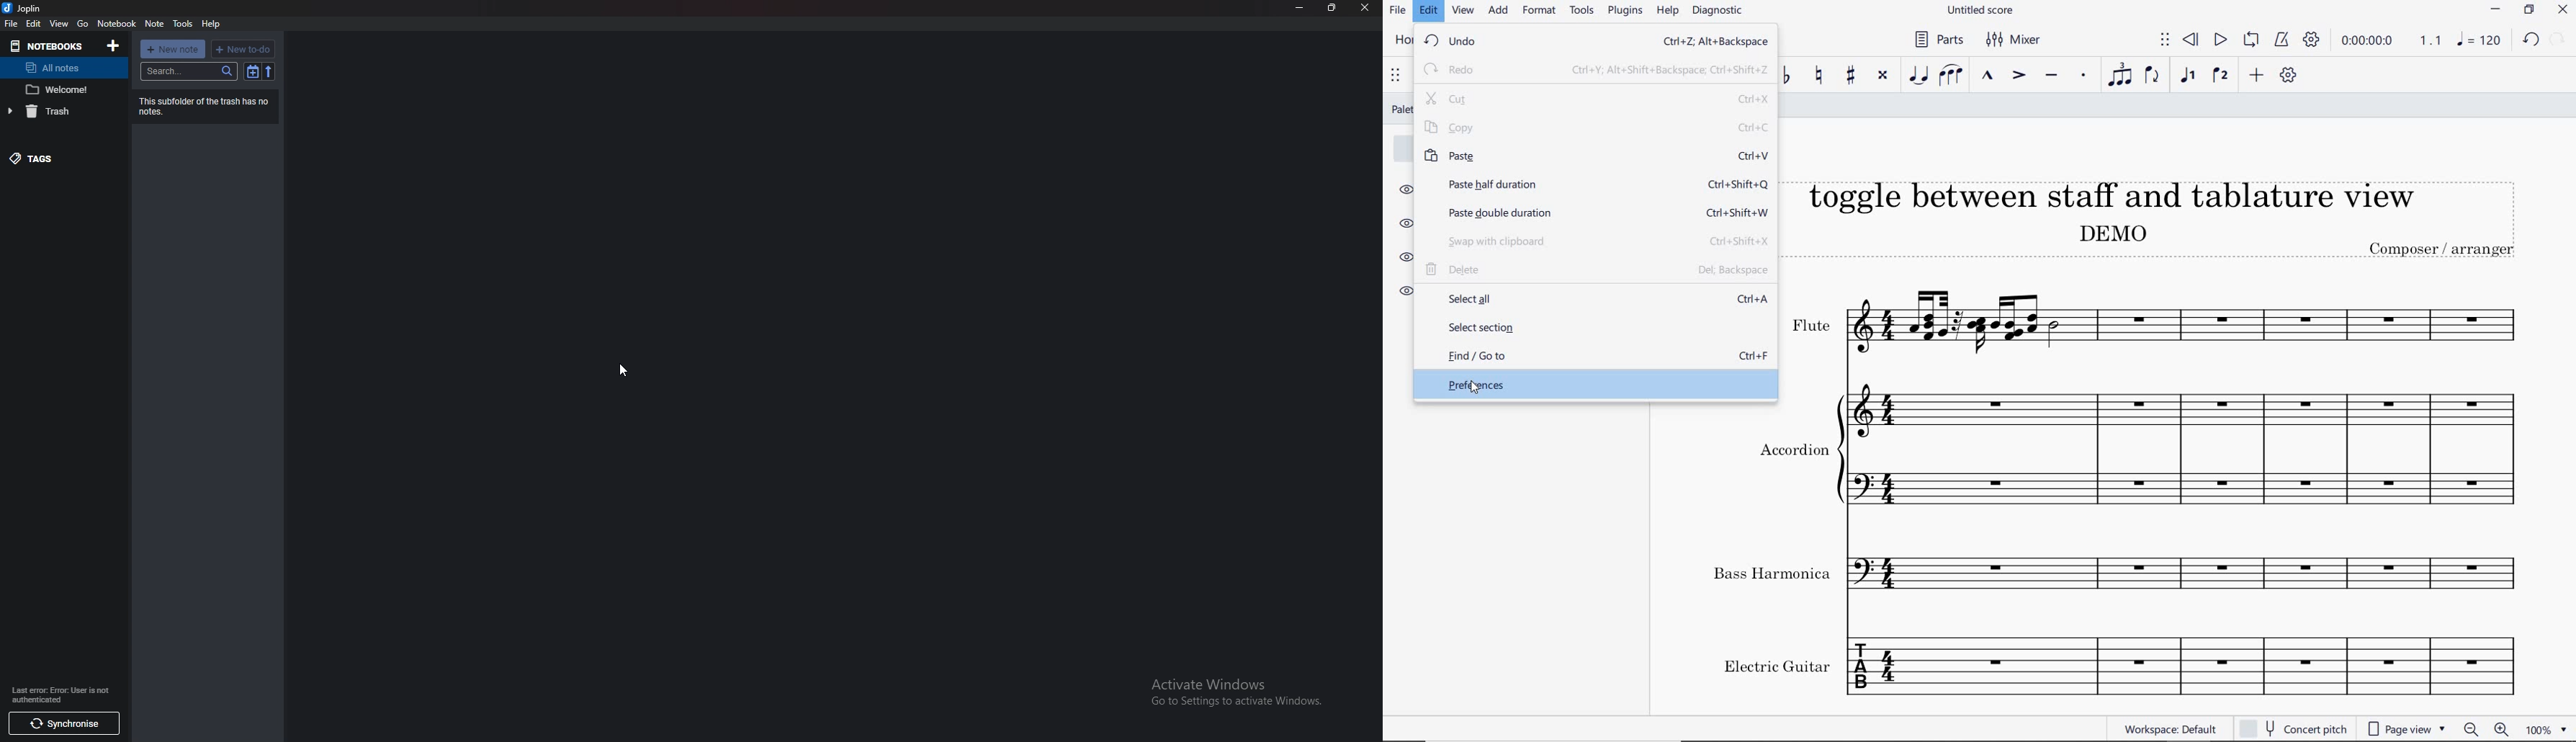 The width and height of the screenshot is (2576, 756). I want to click on find/go to, so click(1594, 357).